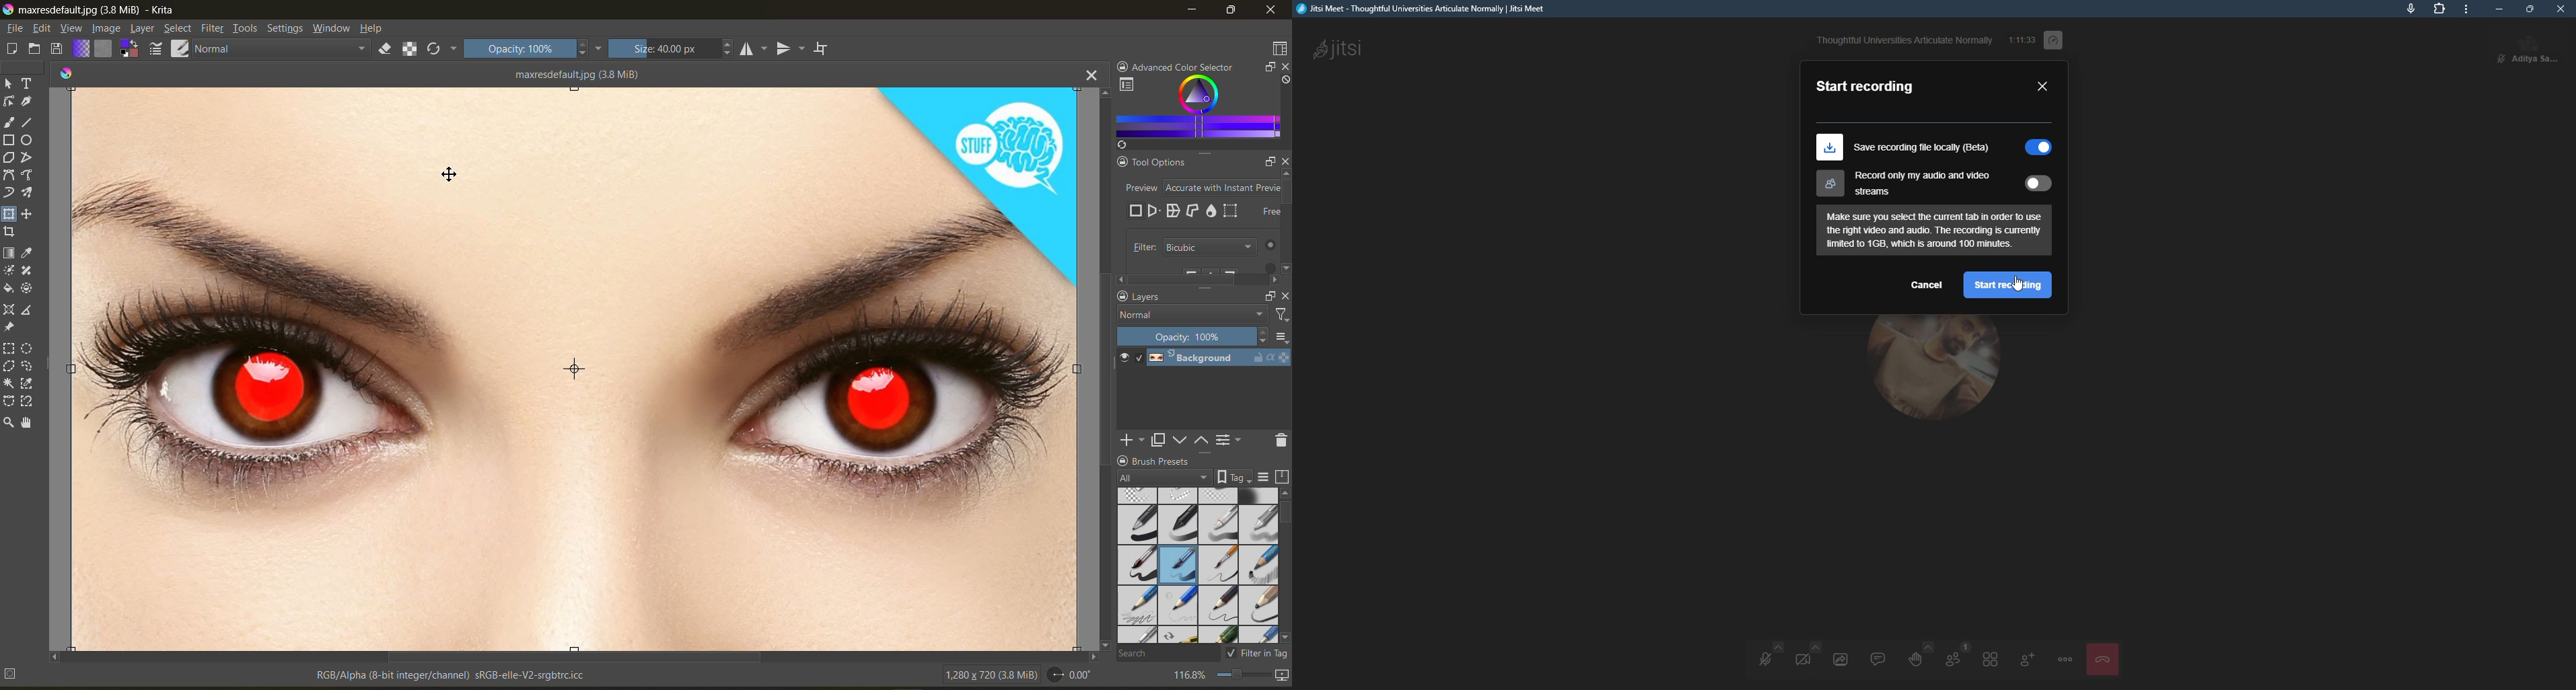 The width and height of the screenshot is (2576, 700). What do you see at coordinates (2530, 47) in the screenshot?
I see `aditya sarkar` at bounding box center [2530, 47].